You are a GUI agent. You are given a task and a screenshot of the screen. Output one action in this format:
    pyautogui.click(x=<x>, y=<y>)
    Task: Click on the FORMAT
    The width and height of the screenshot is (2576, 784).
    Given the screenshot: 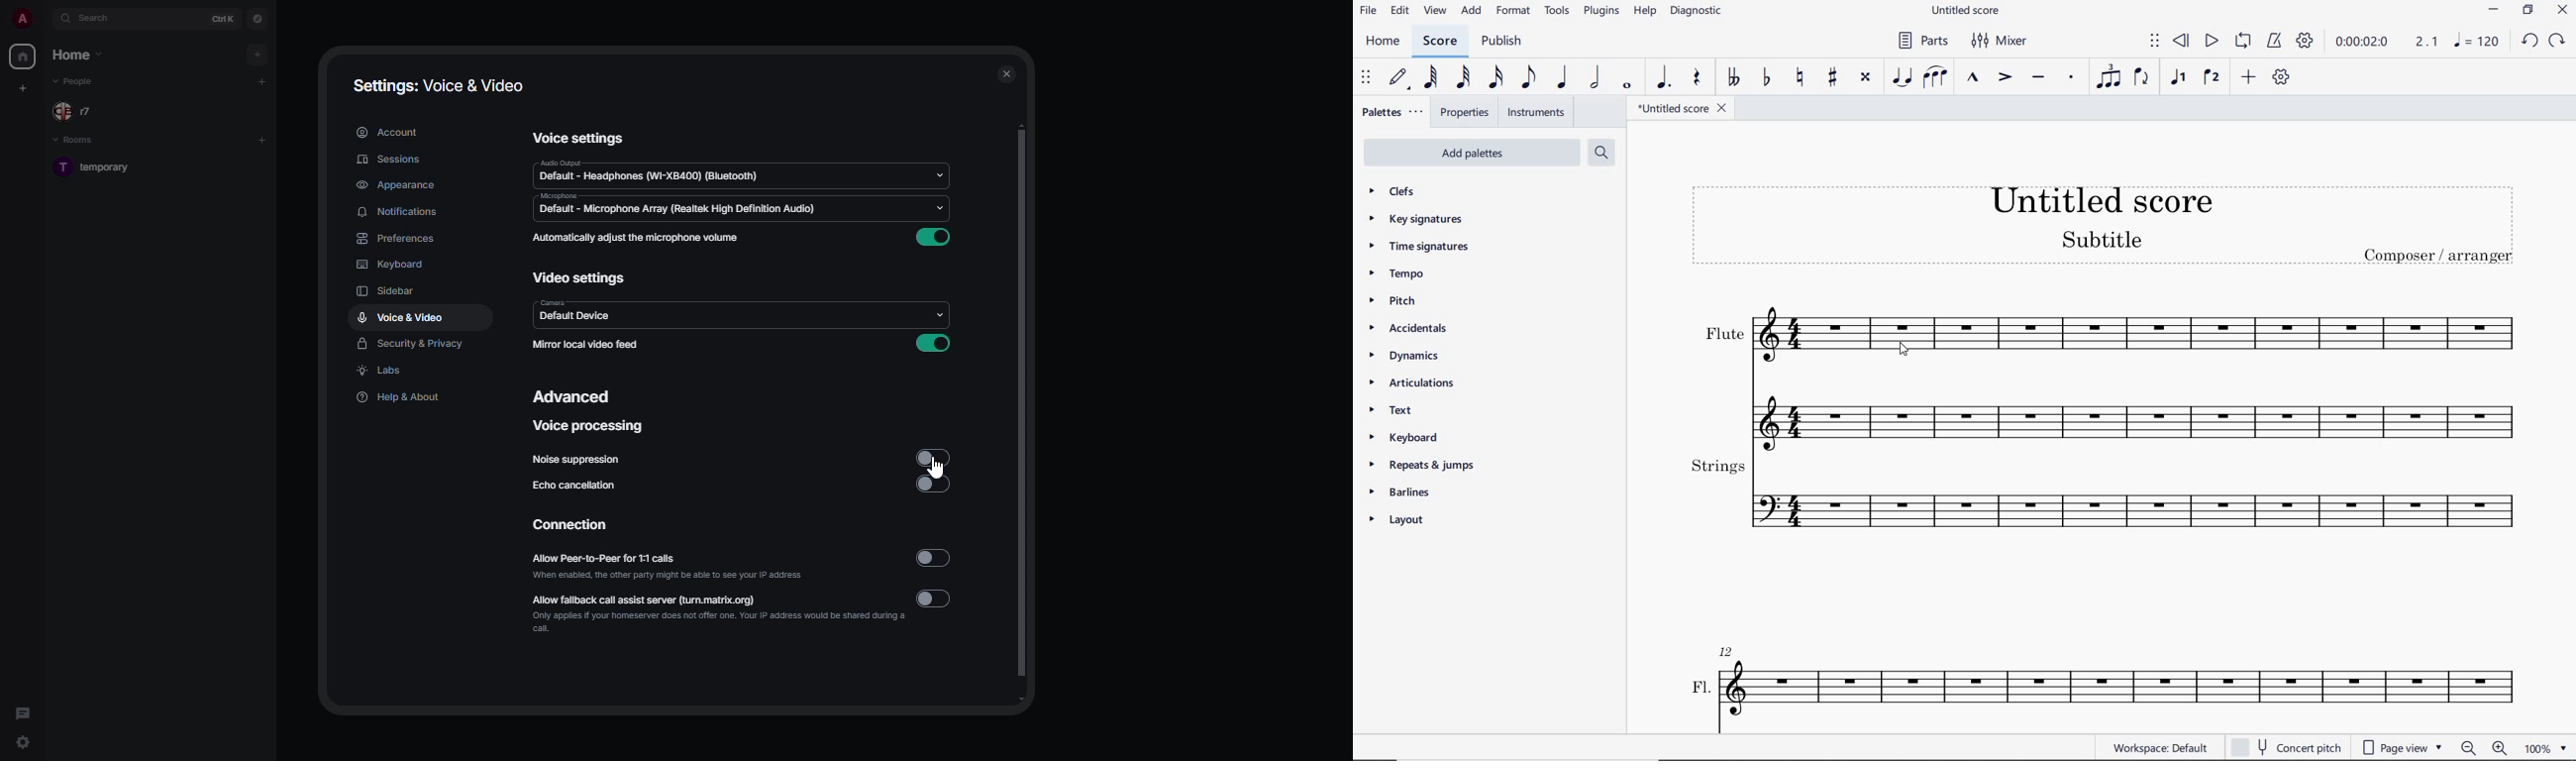 What is the action you would take?
    pyautogui.click(x=1515, y=9)
    